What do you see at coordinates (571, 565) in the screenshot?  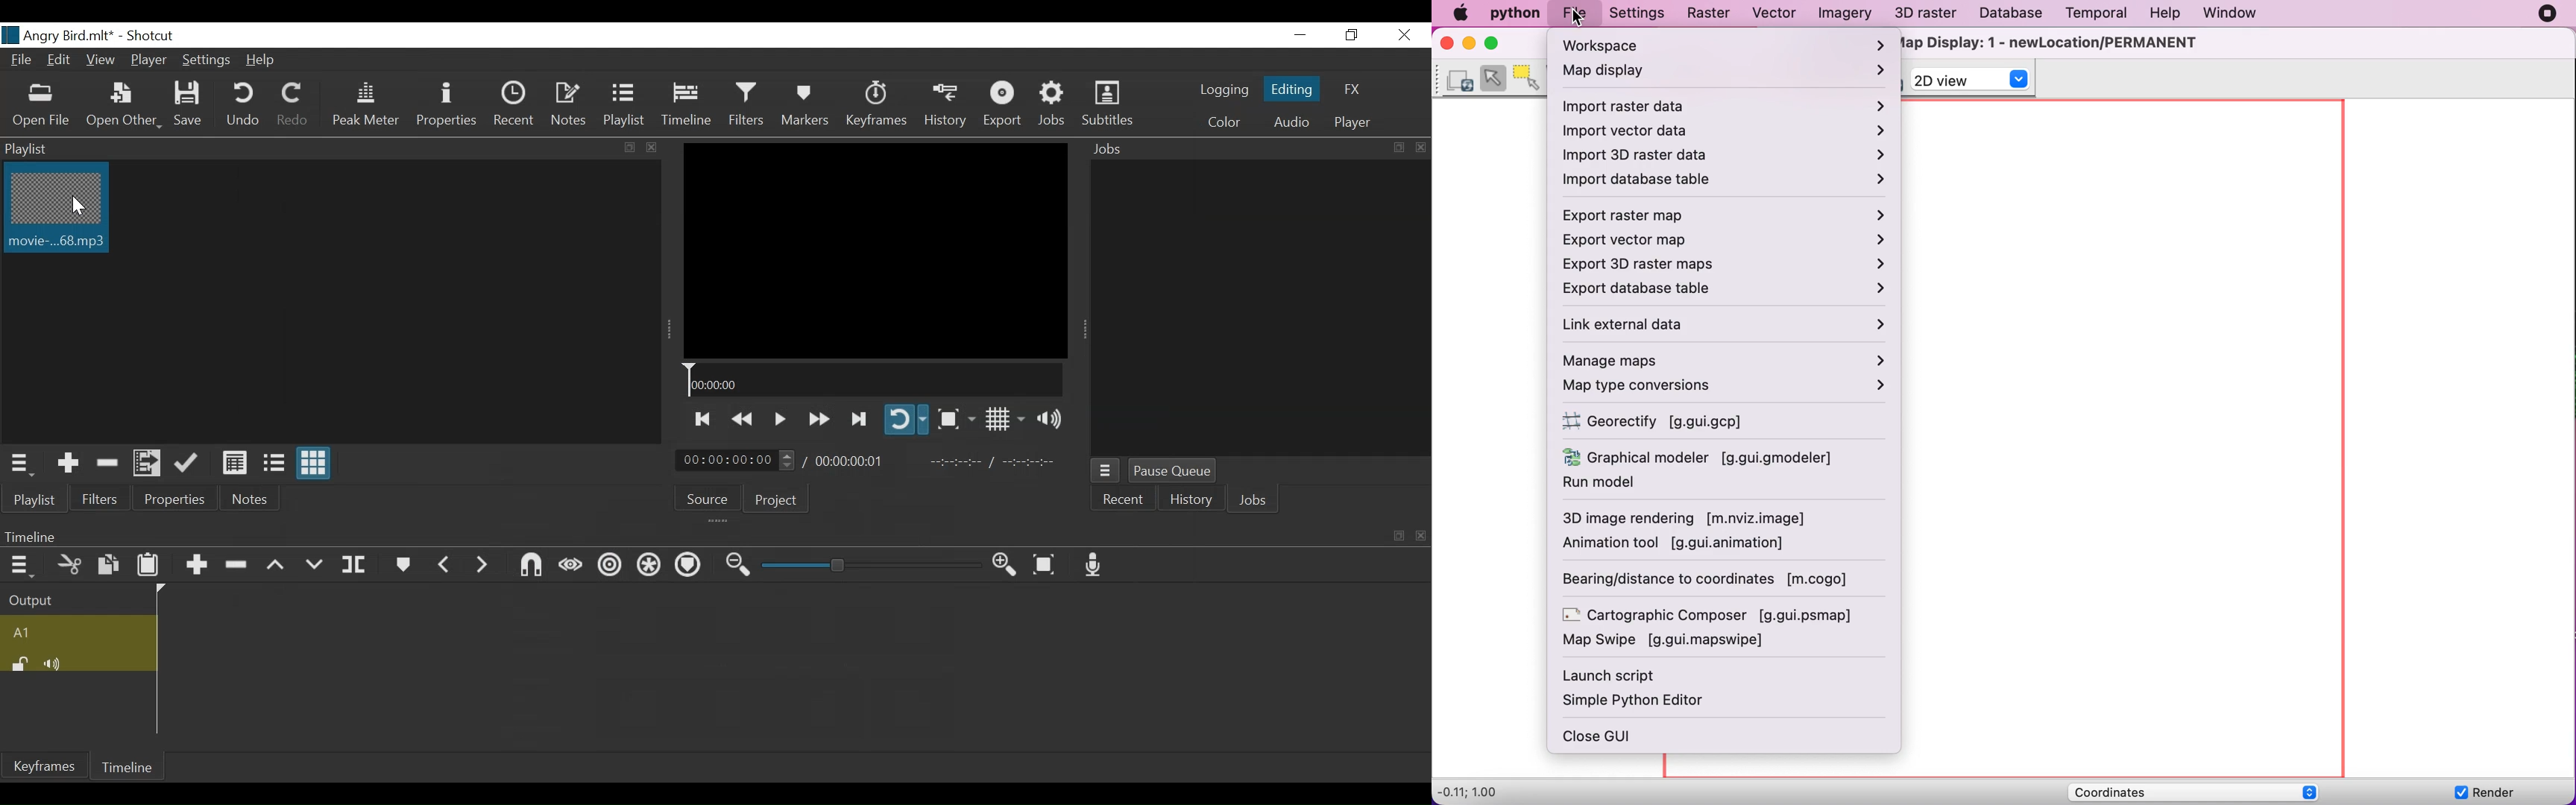 I see `Scrub while dragging` at bounding box center [571, 565].